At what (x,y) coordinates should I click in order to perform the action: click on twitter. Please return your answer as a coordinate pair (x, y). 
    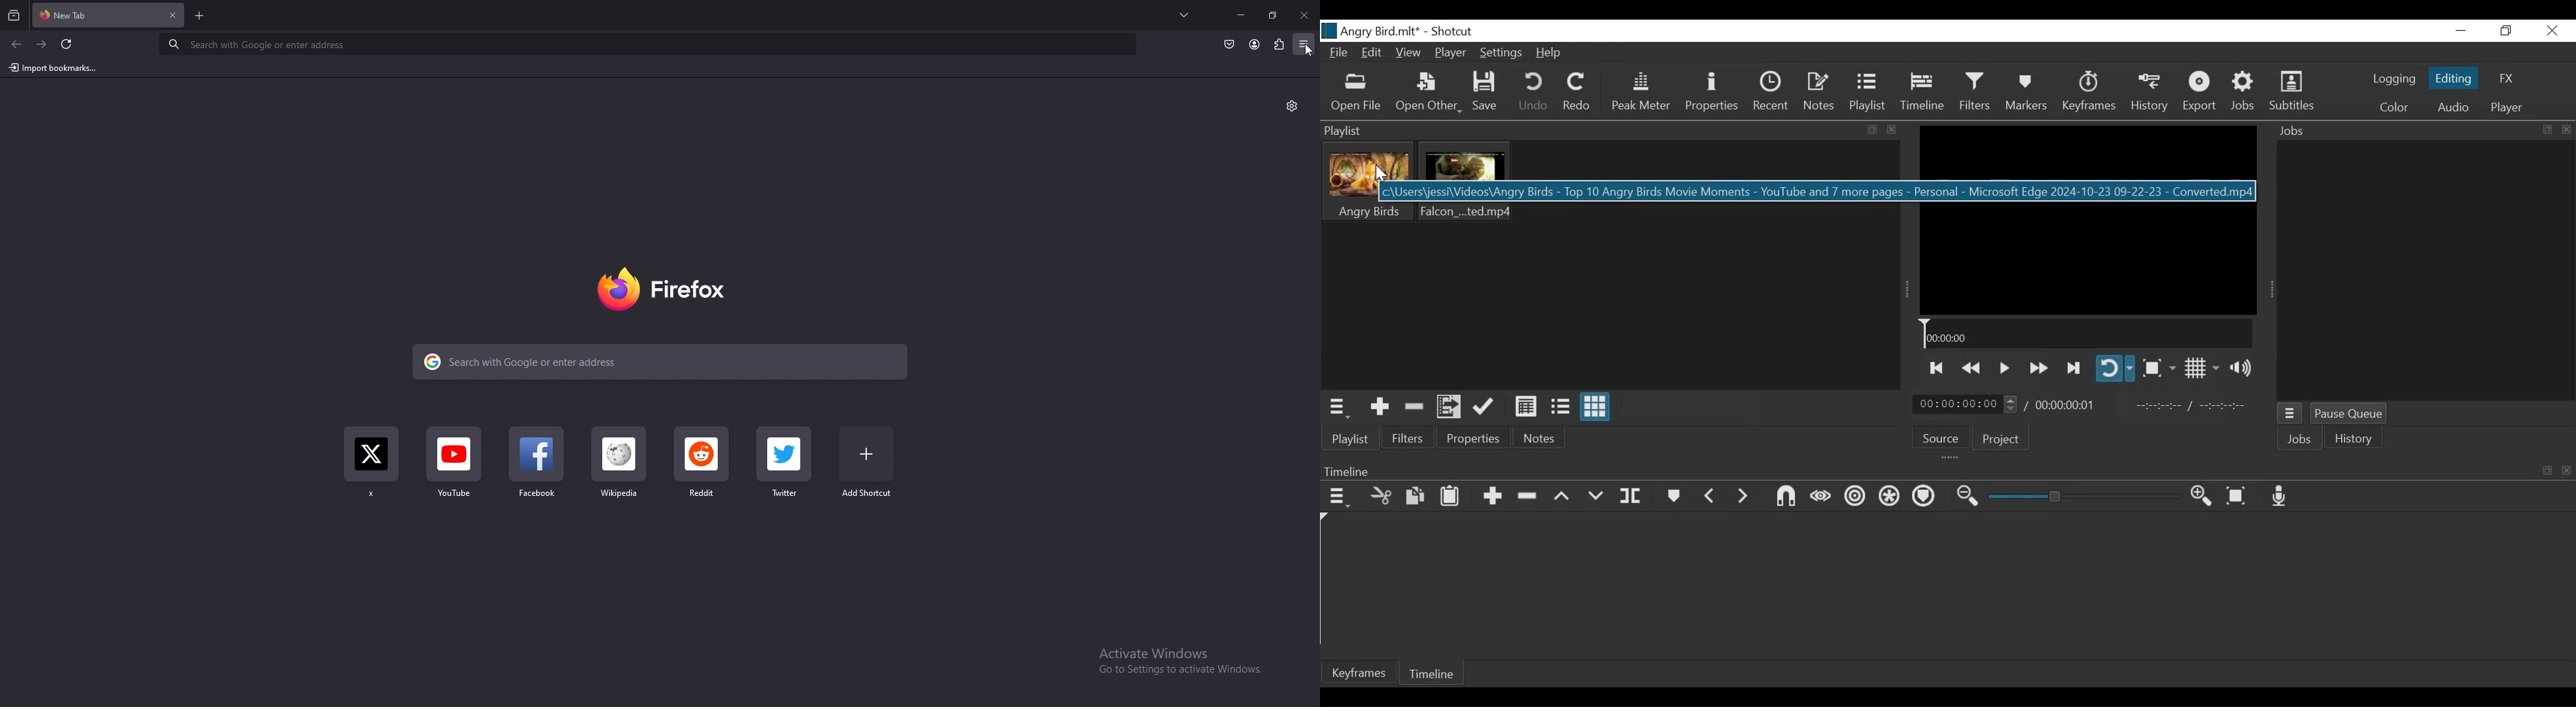
    Looking at the image, I should click on (371, 468).